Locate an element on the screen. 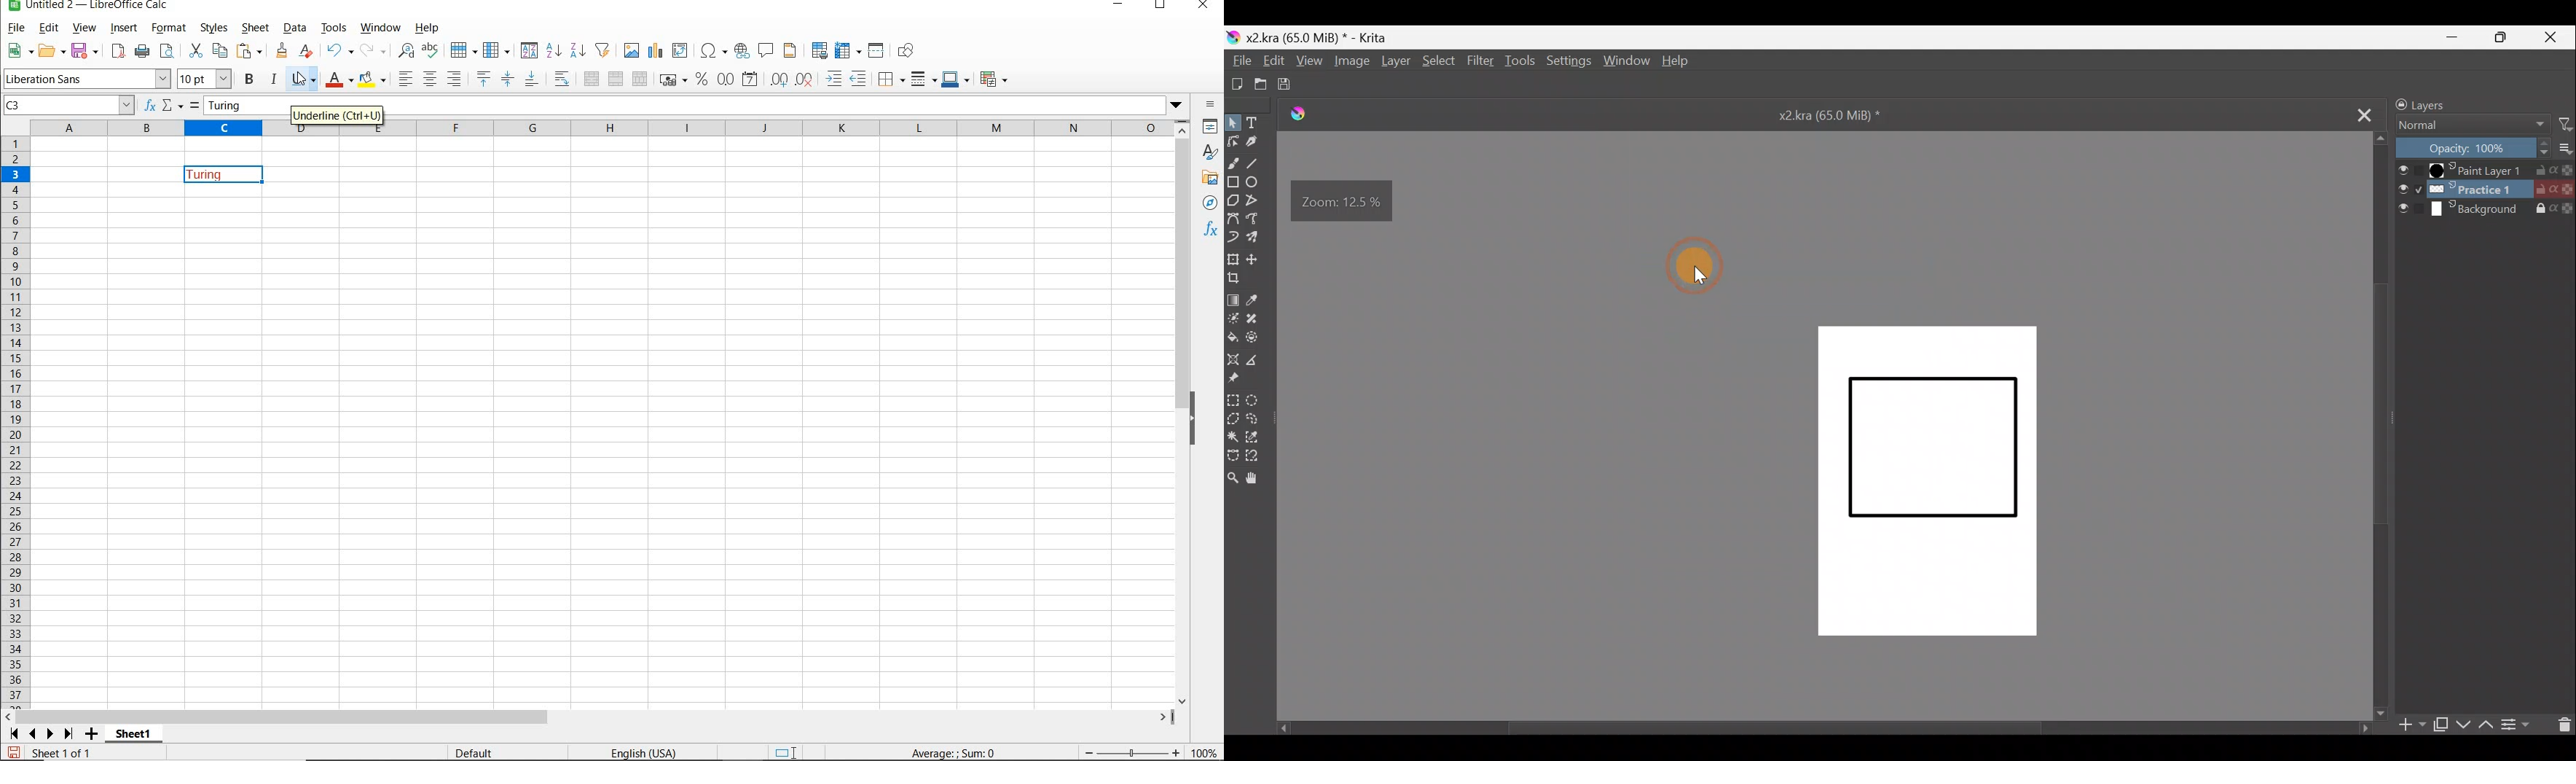 The image size is (2576, 784). Crop image to an area is located at coordinates (1238, 281).